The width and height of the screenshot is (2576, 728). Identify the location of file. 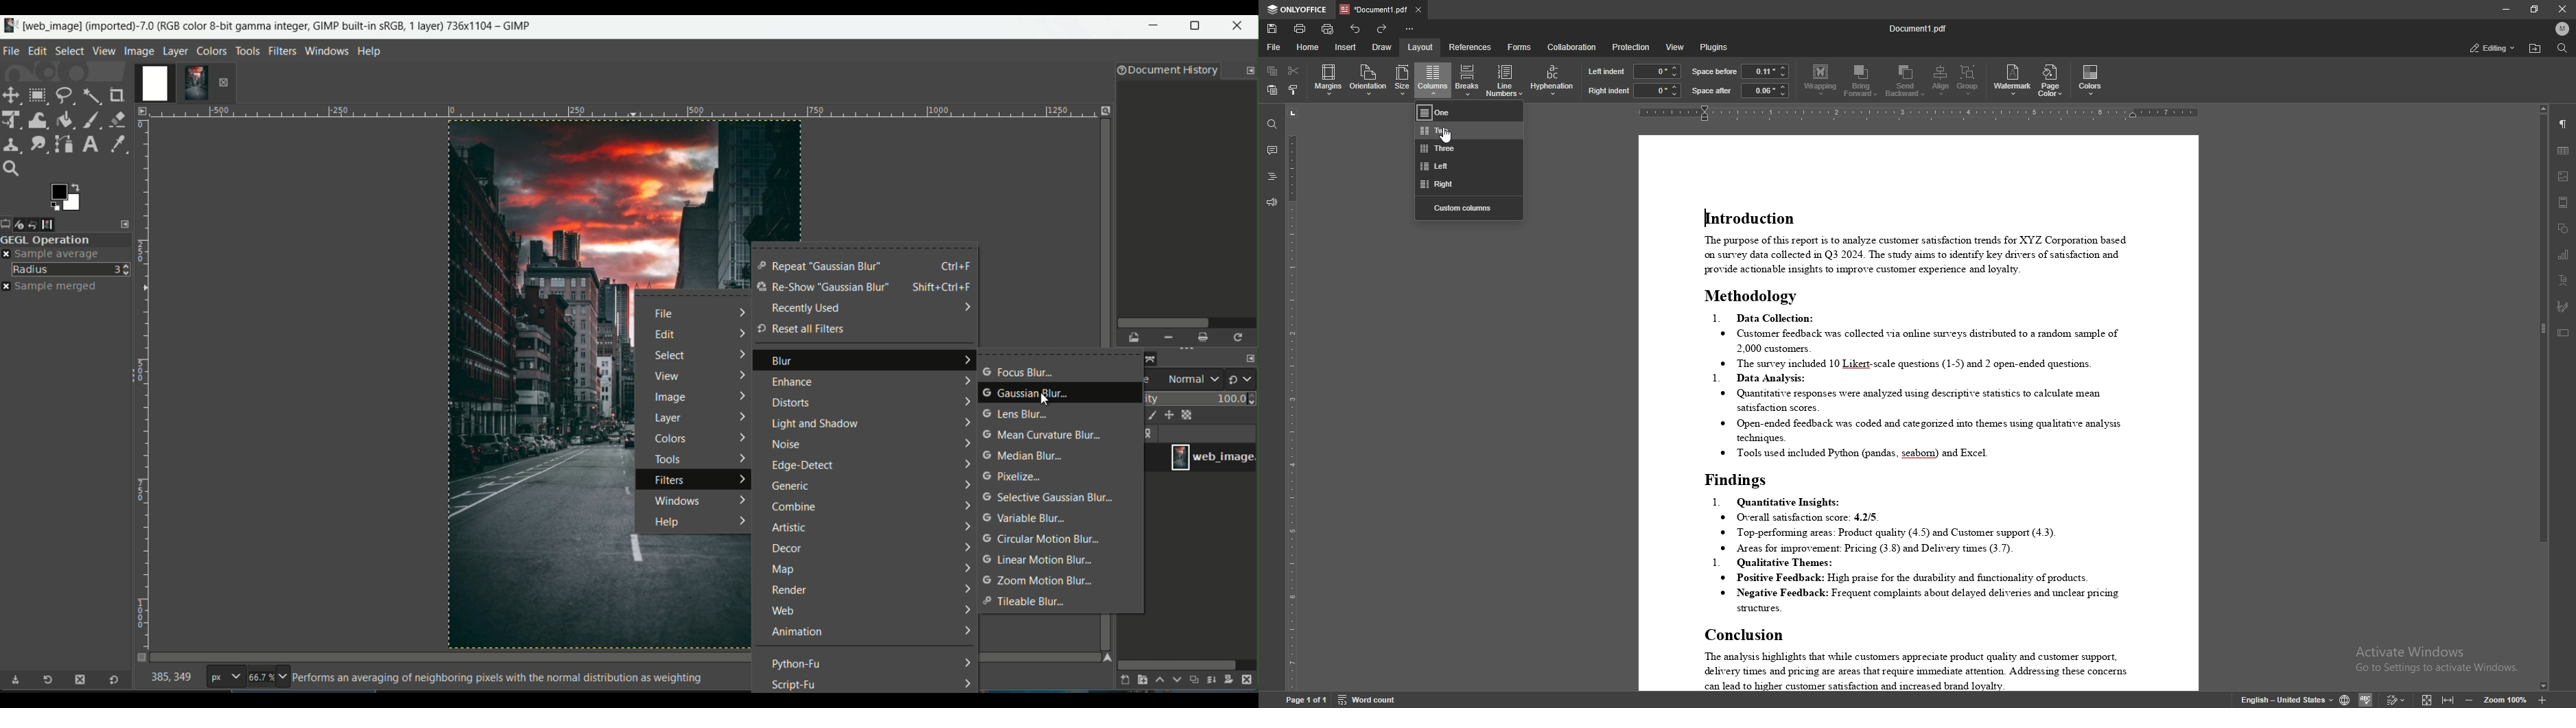
(1276, 47).